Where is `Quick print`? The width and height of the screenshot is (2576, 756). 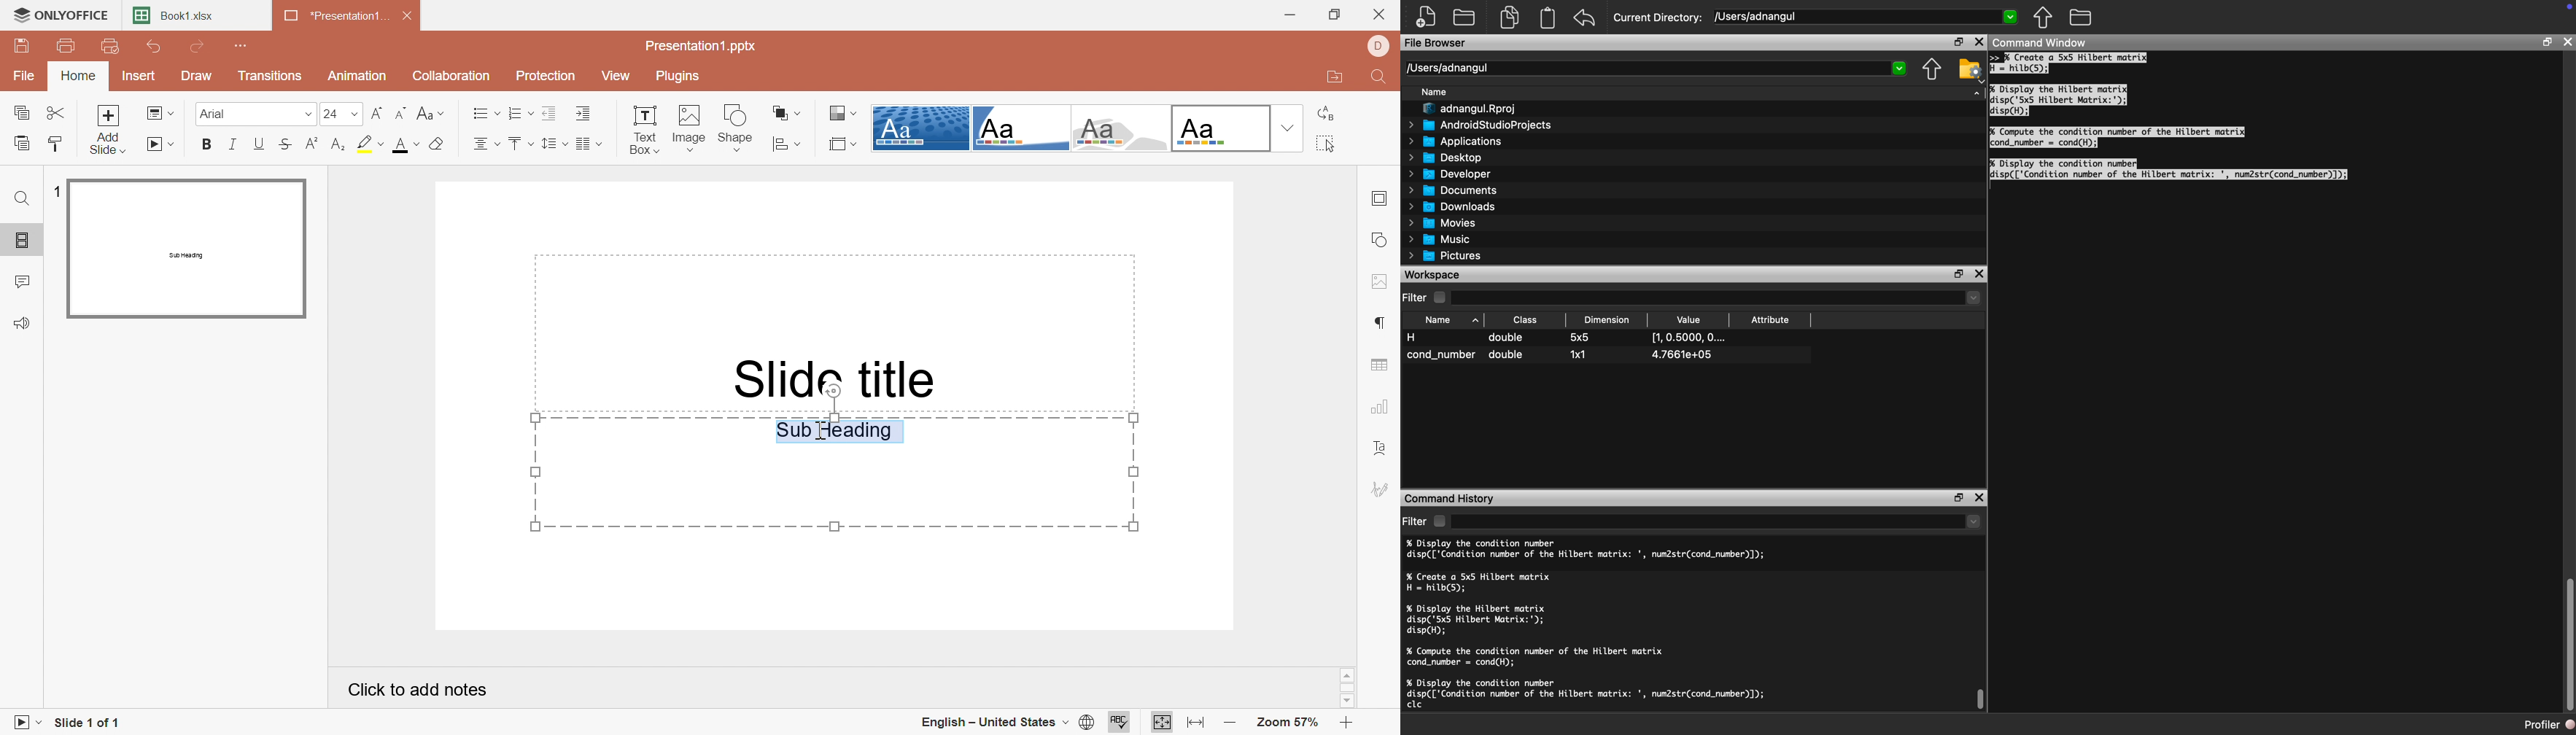 Quick print is located at coordinates (113, 46).